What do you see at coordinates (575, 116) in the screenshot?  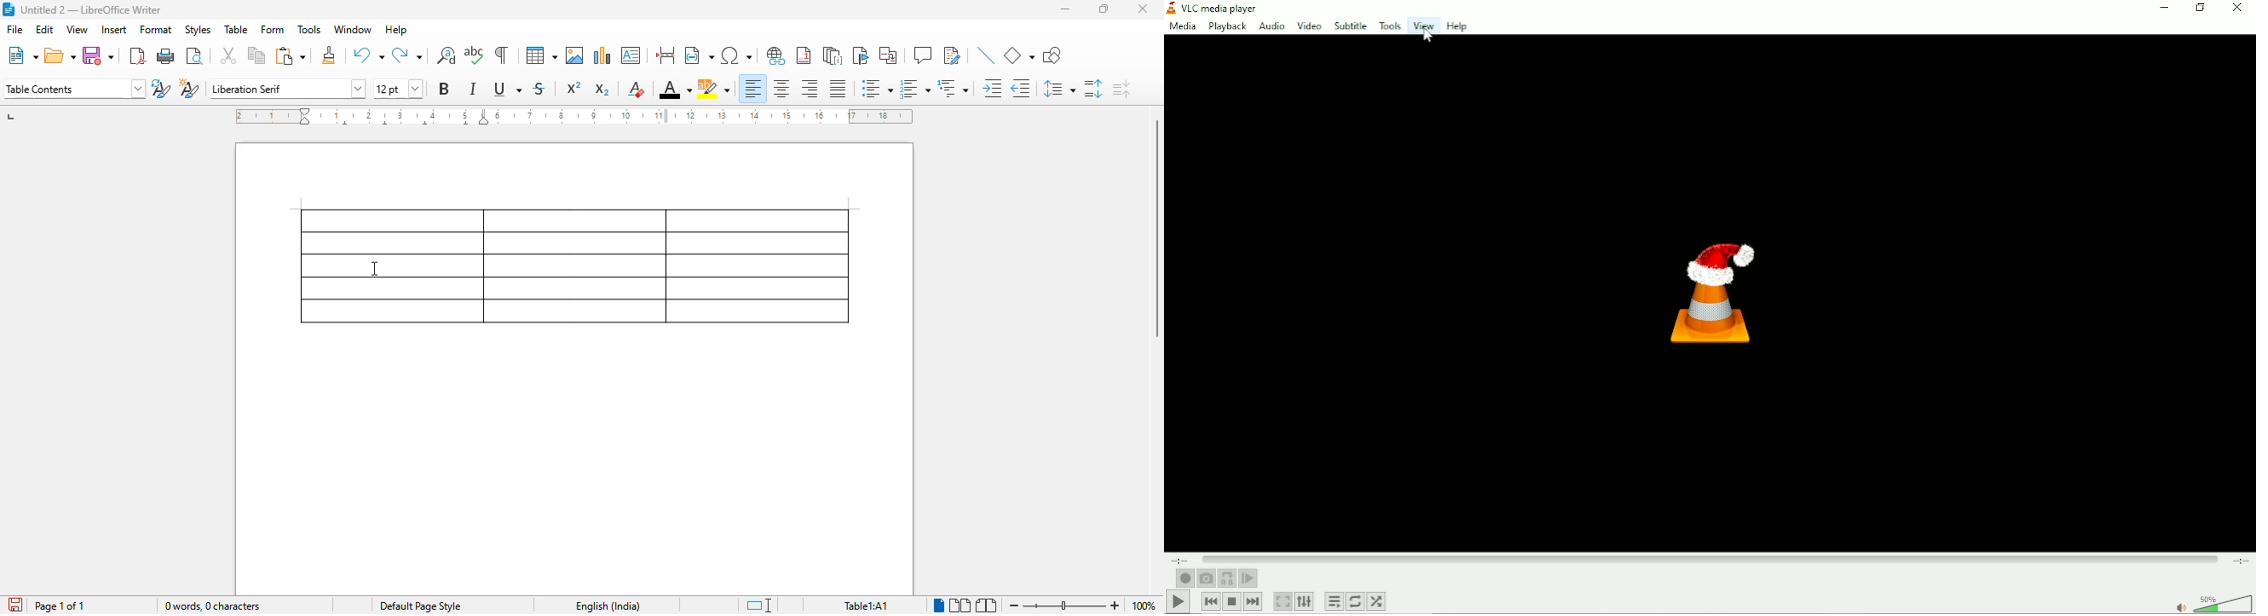 I see `ruler` at bounding box center [575, 116].